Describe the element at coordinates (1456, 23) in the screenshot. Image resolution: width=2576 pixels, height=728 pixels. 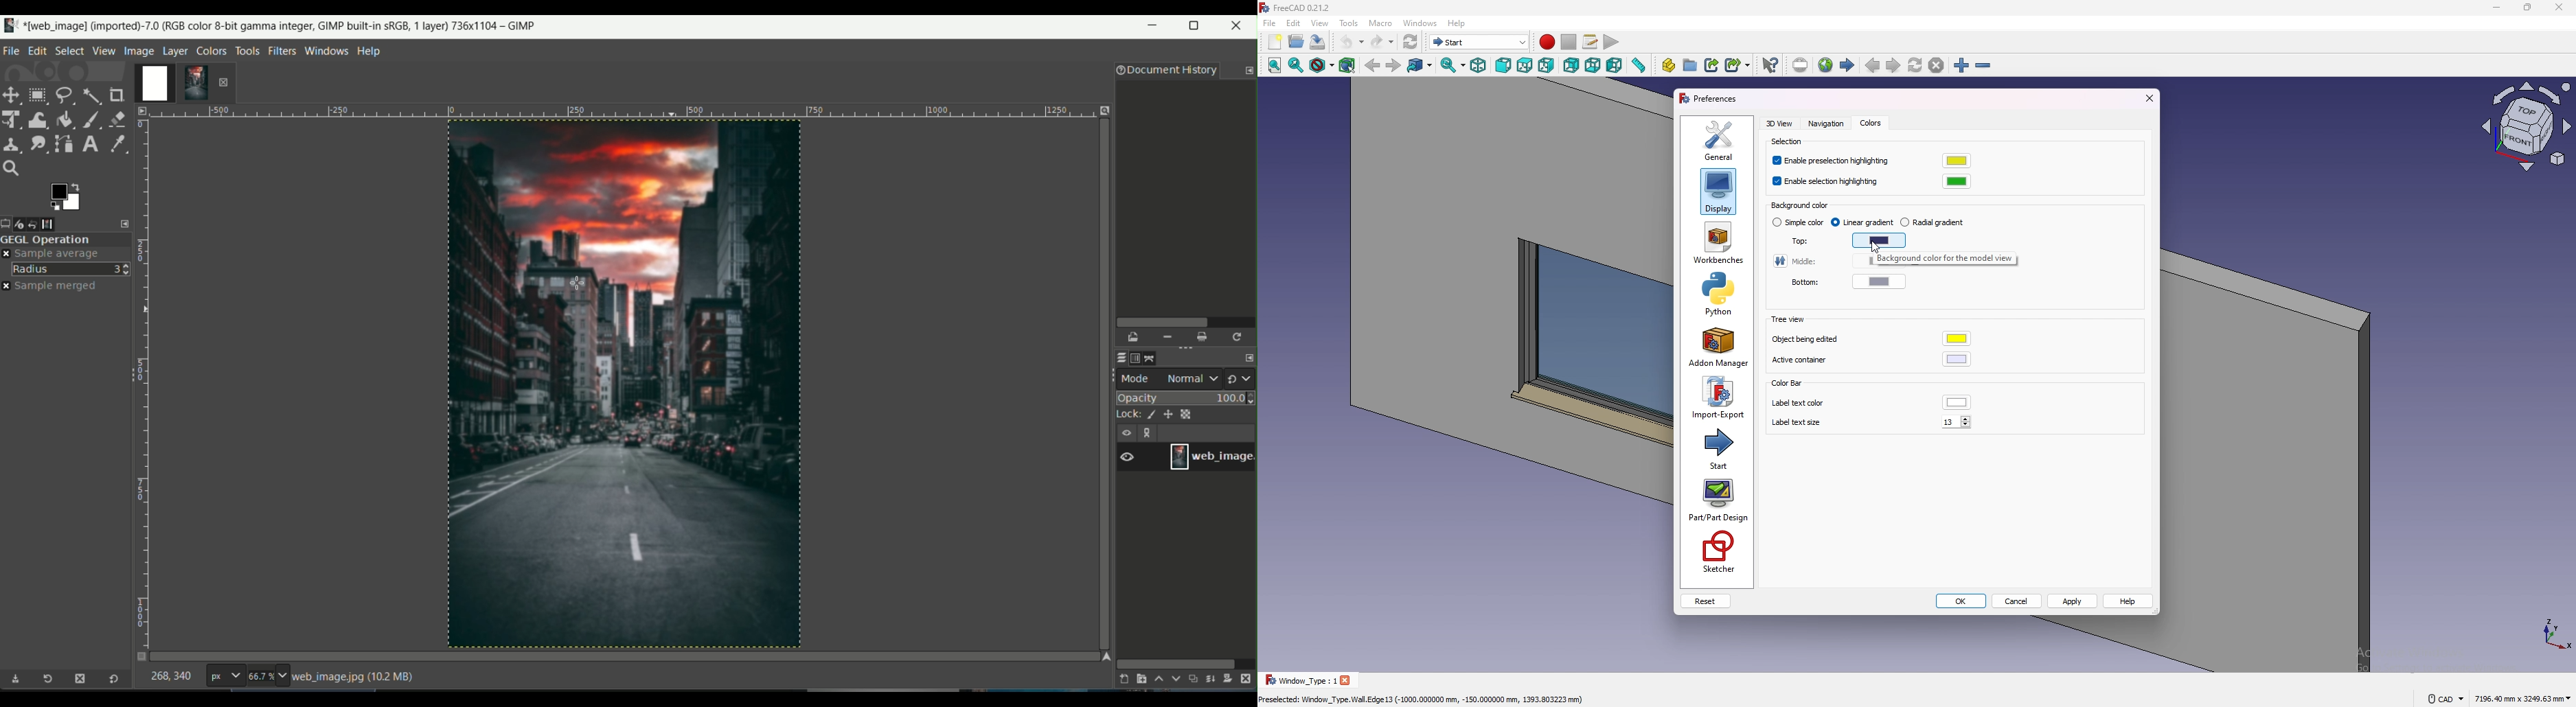
I see `help` at that location.